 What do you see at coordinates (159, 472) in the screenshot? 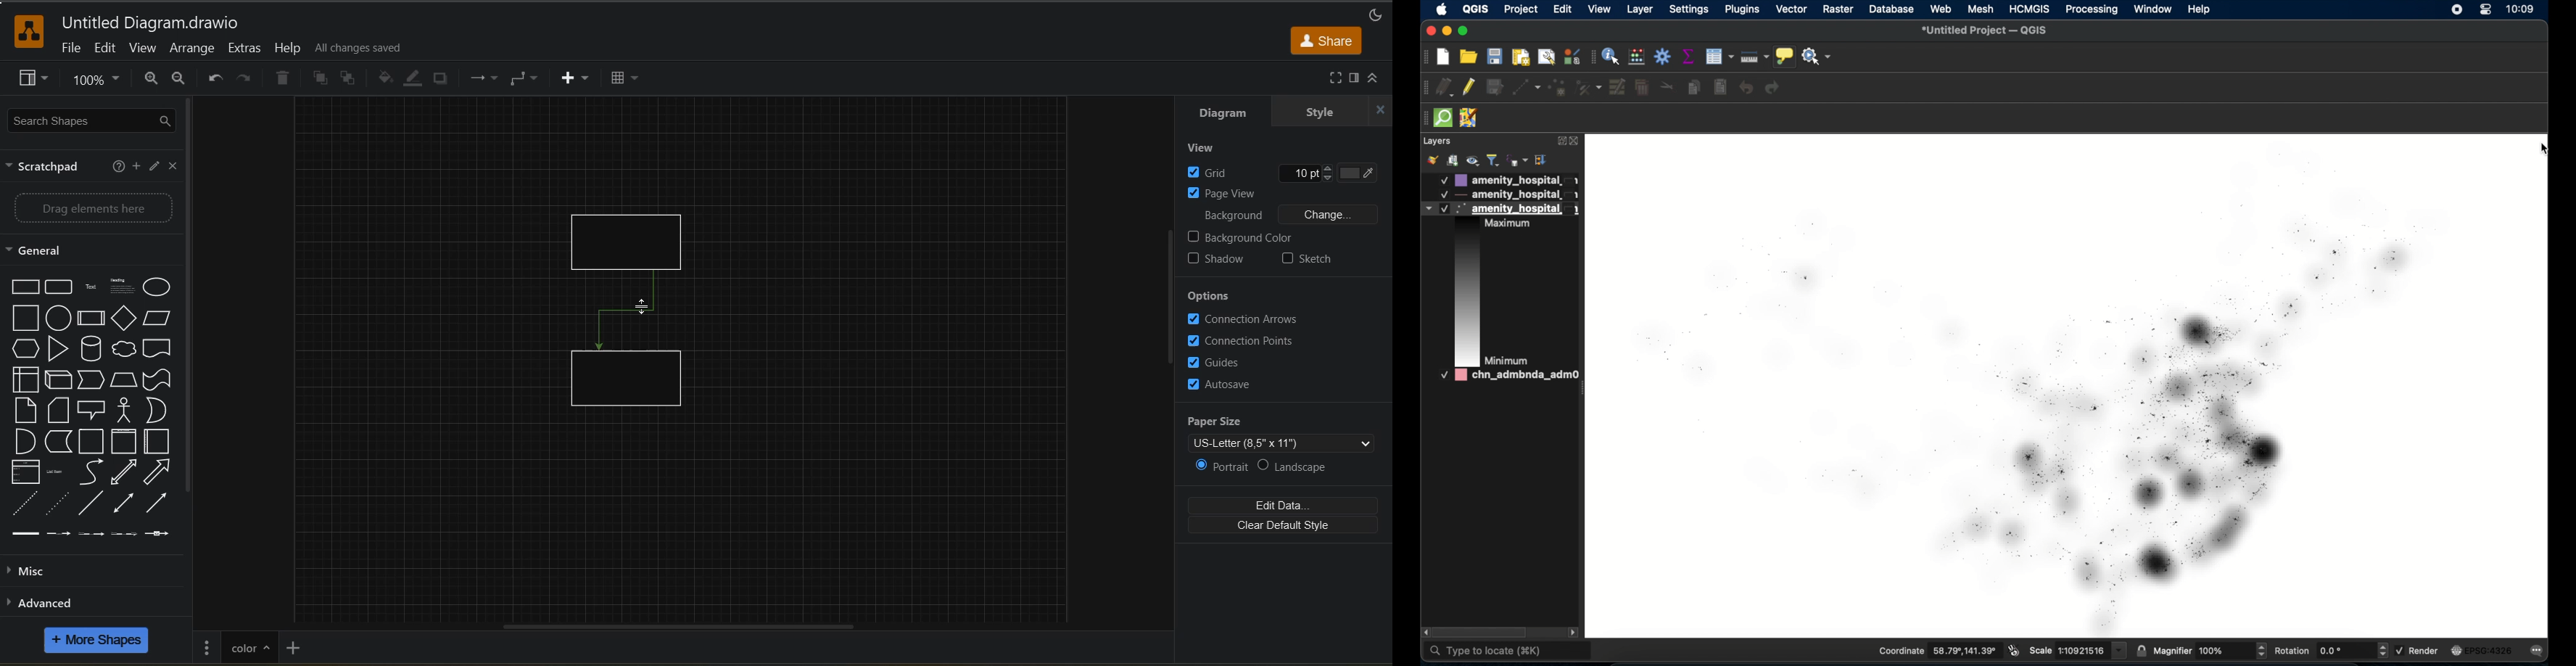
I see `Arrow` at bounding box center [159, 472].